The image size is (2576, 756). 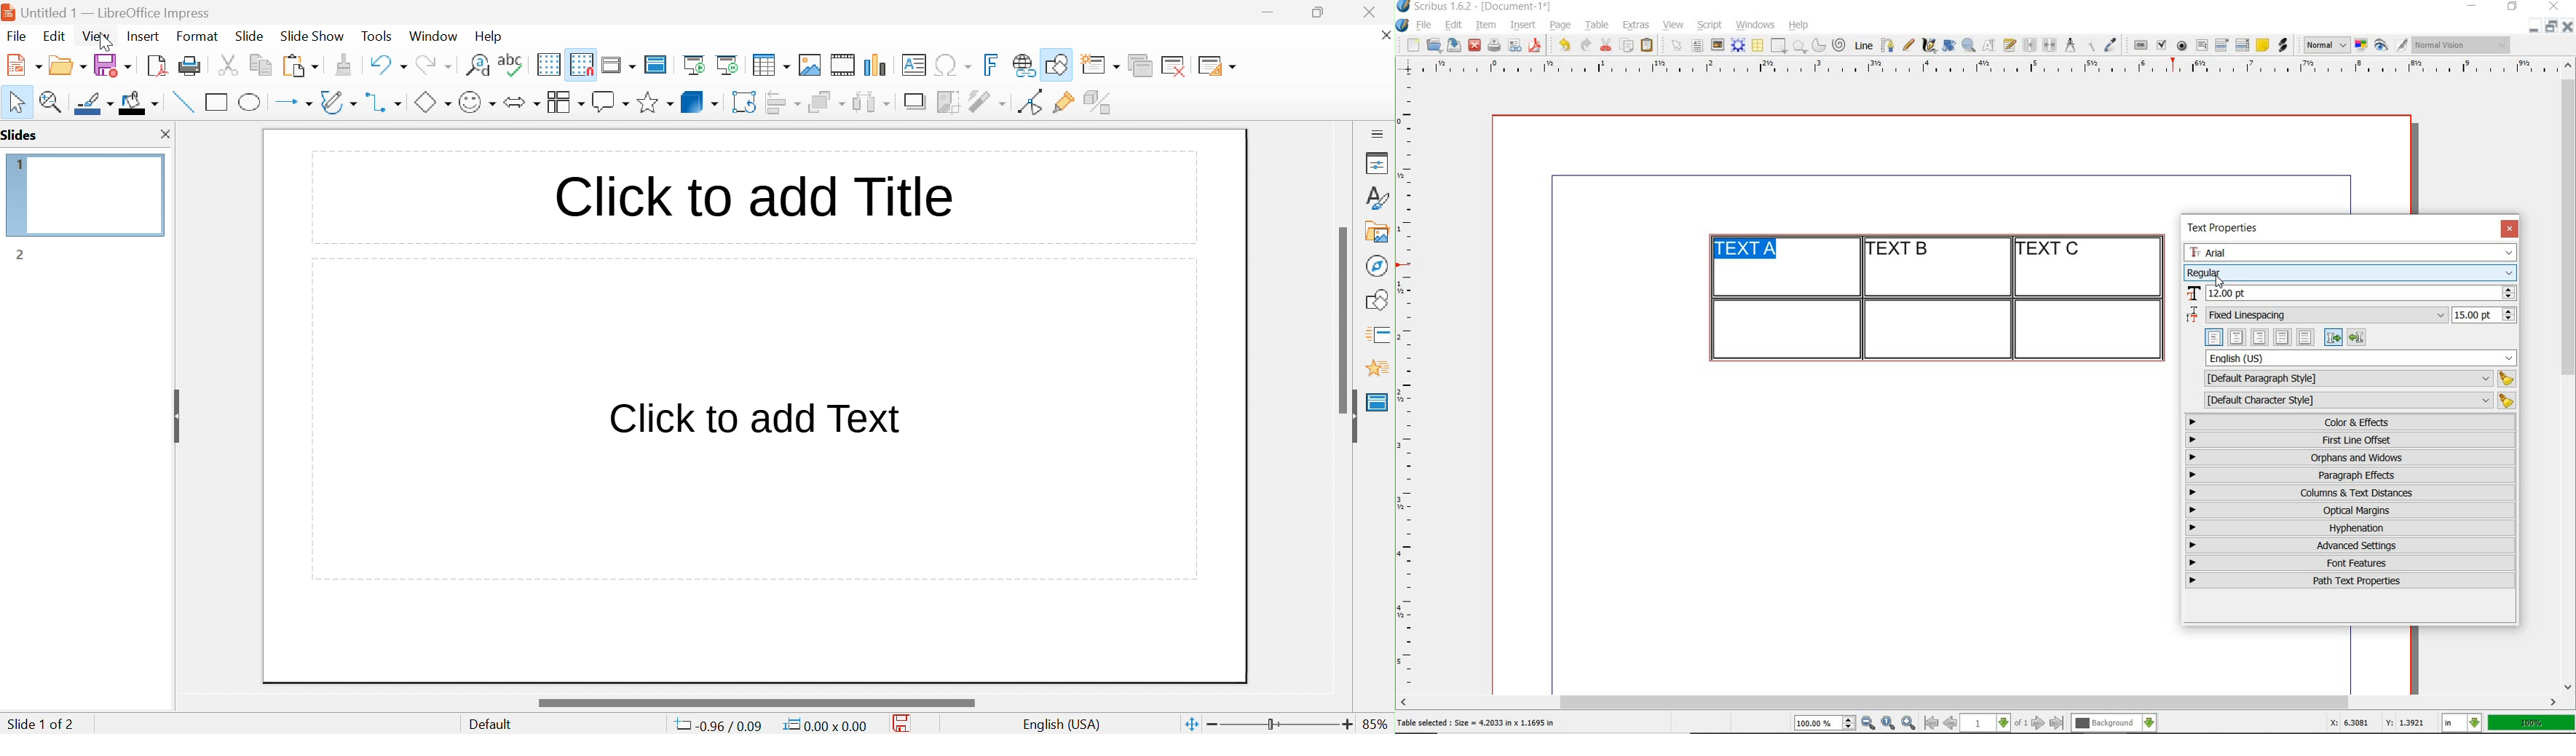 What do you see at coordinates (1709, 25) in the screenshot?
I see `script` at bounding box center [1709, 25].